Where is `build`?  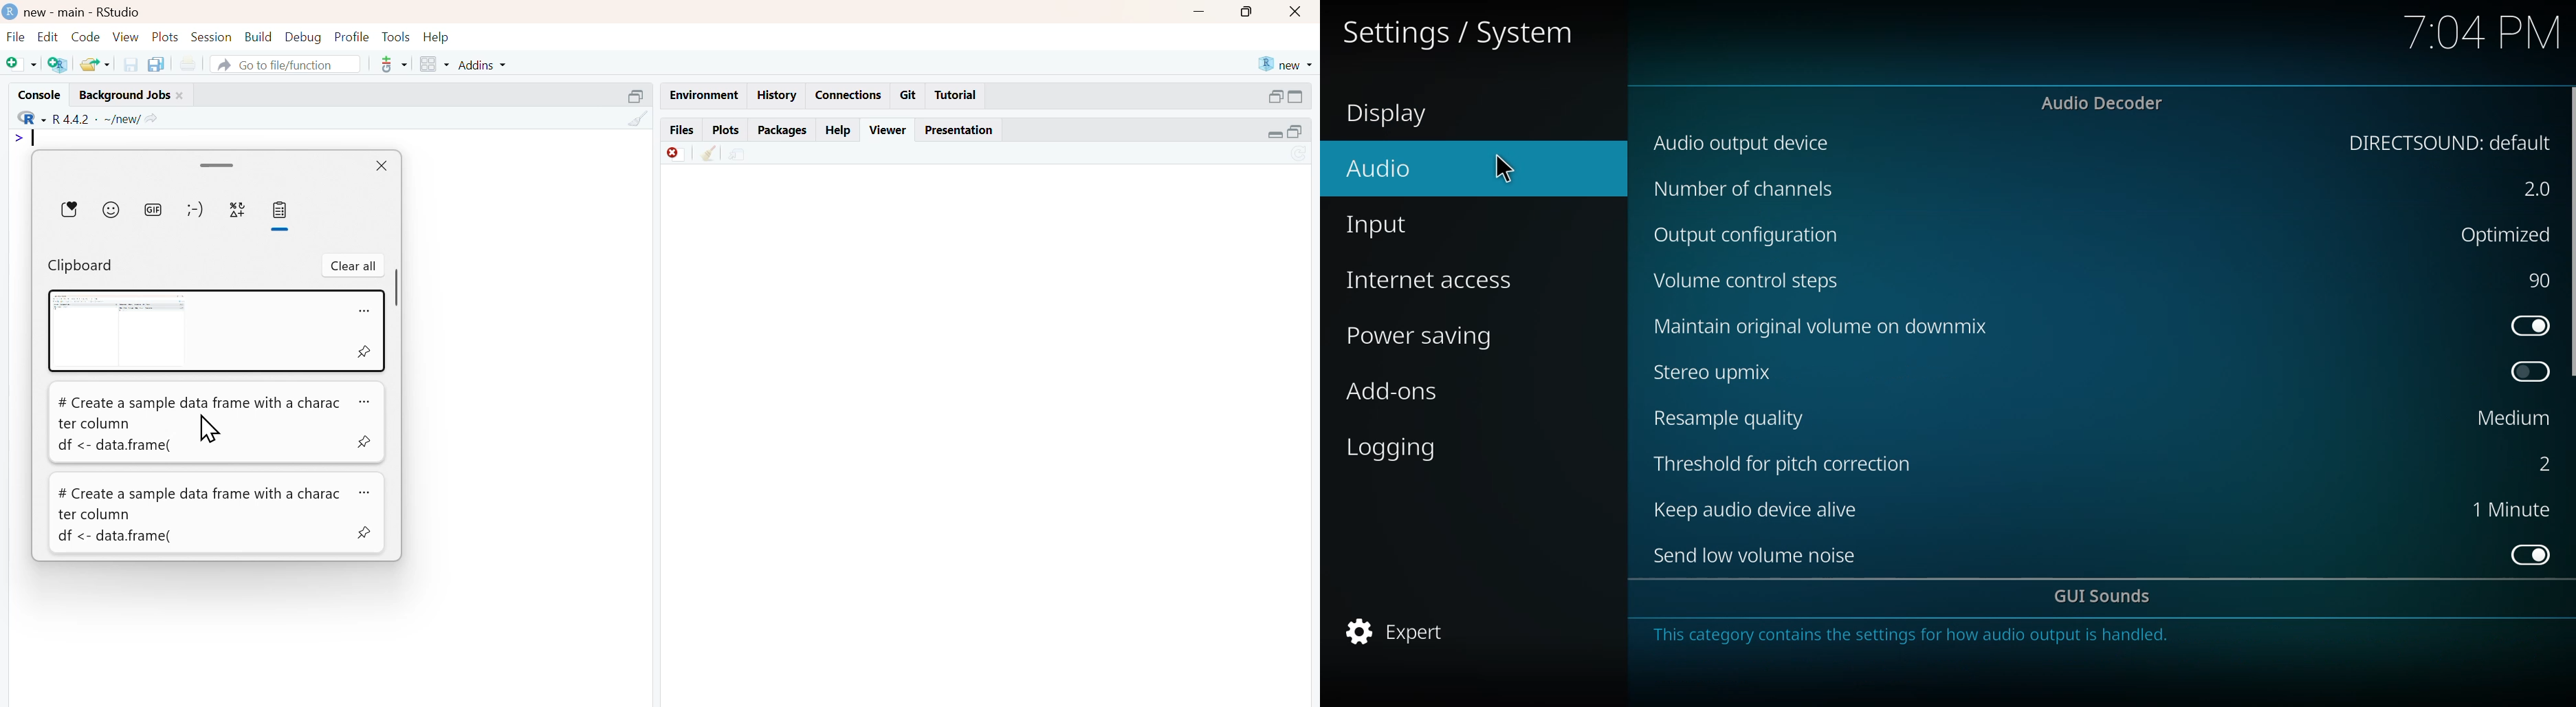 build is located at coordinates (259, 37).